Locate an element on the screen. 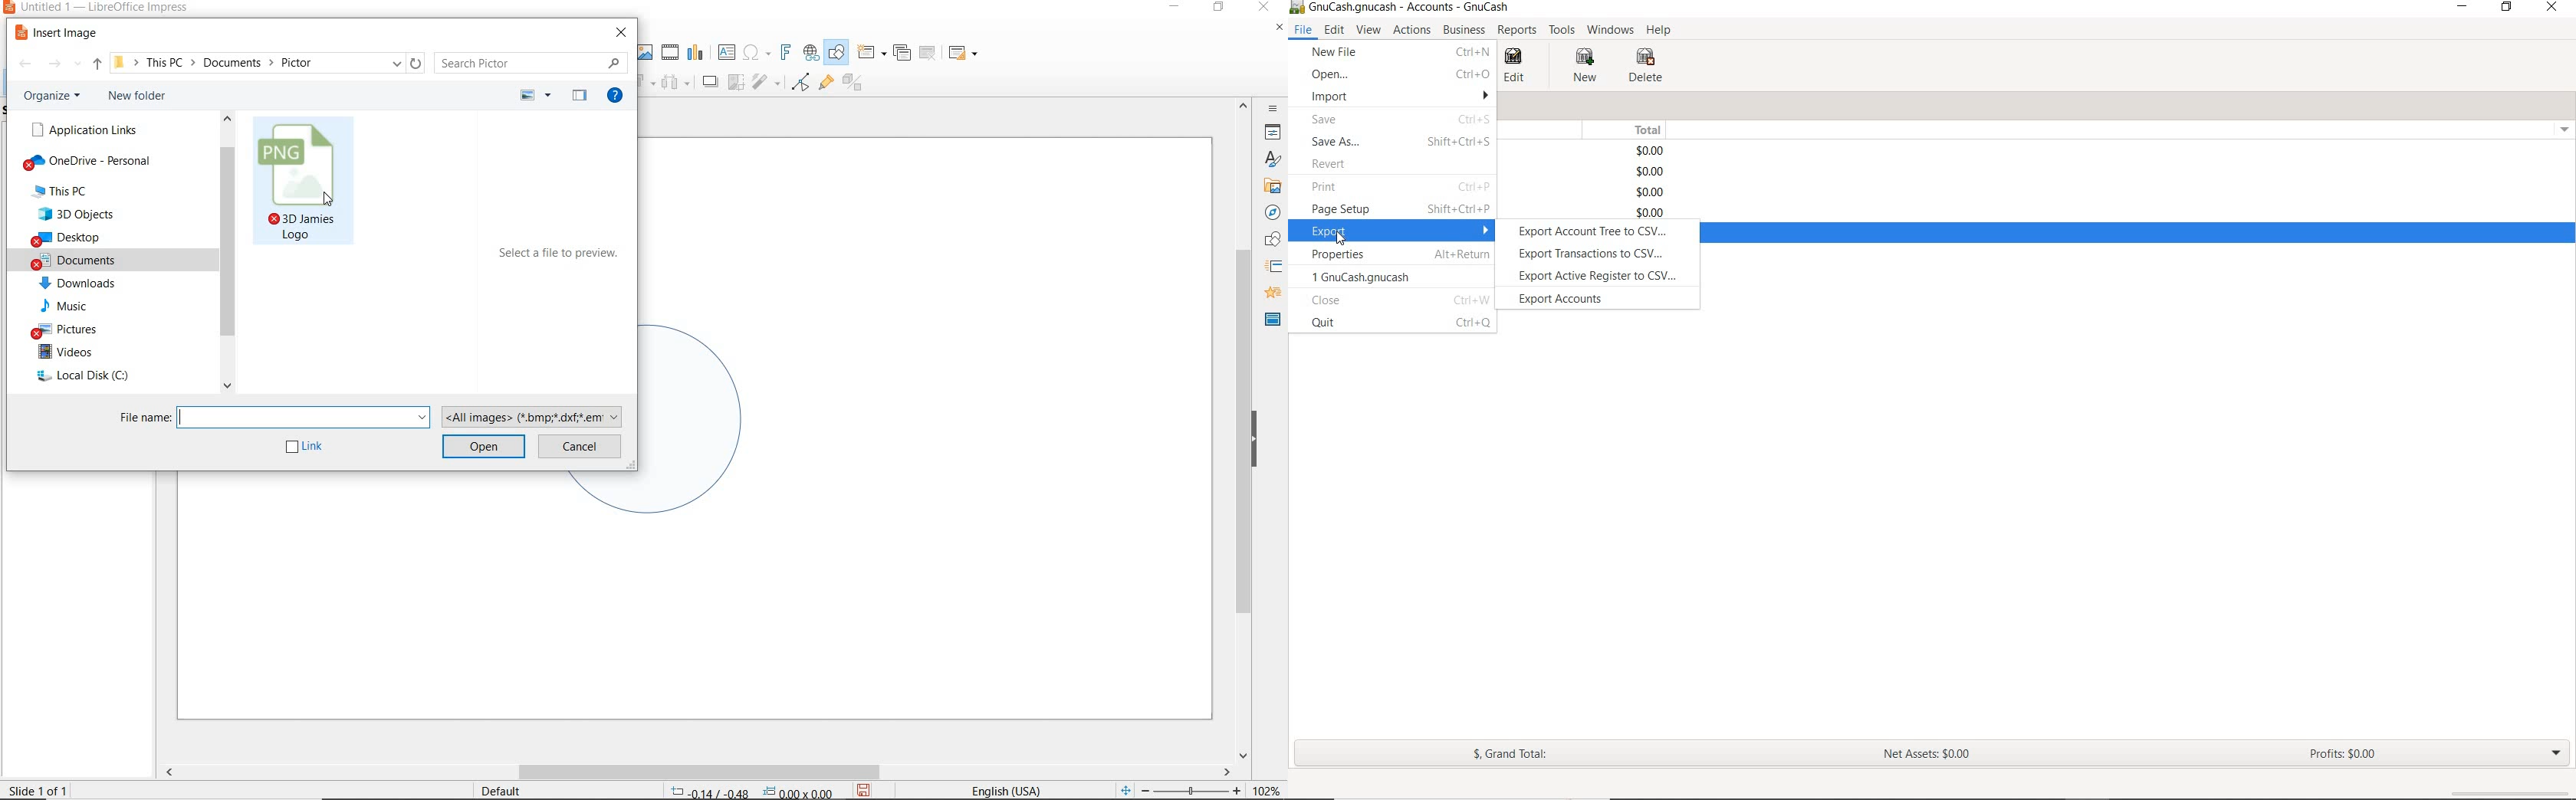 This screenshot has width=2576, height=812. sidebar settings is located at coordinates (1271, 109).